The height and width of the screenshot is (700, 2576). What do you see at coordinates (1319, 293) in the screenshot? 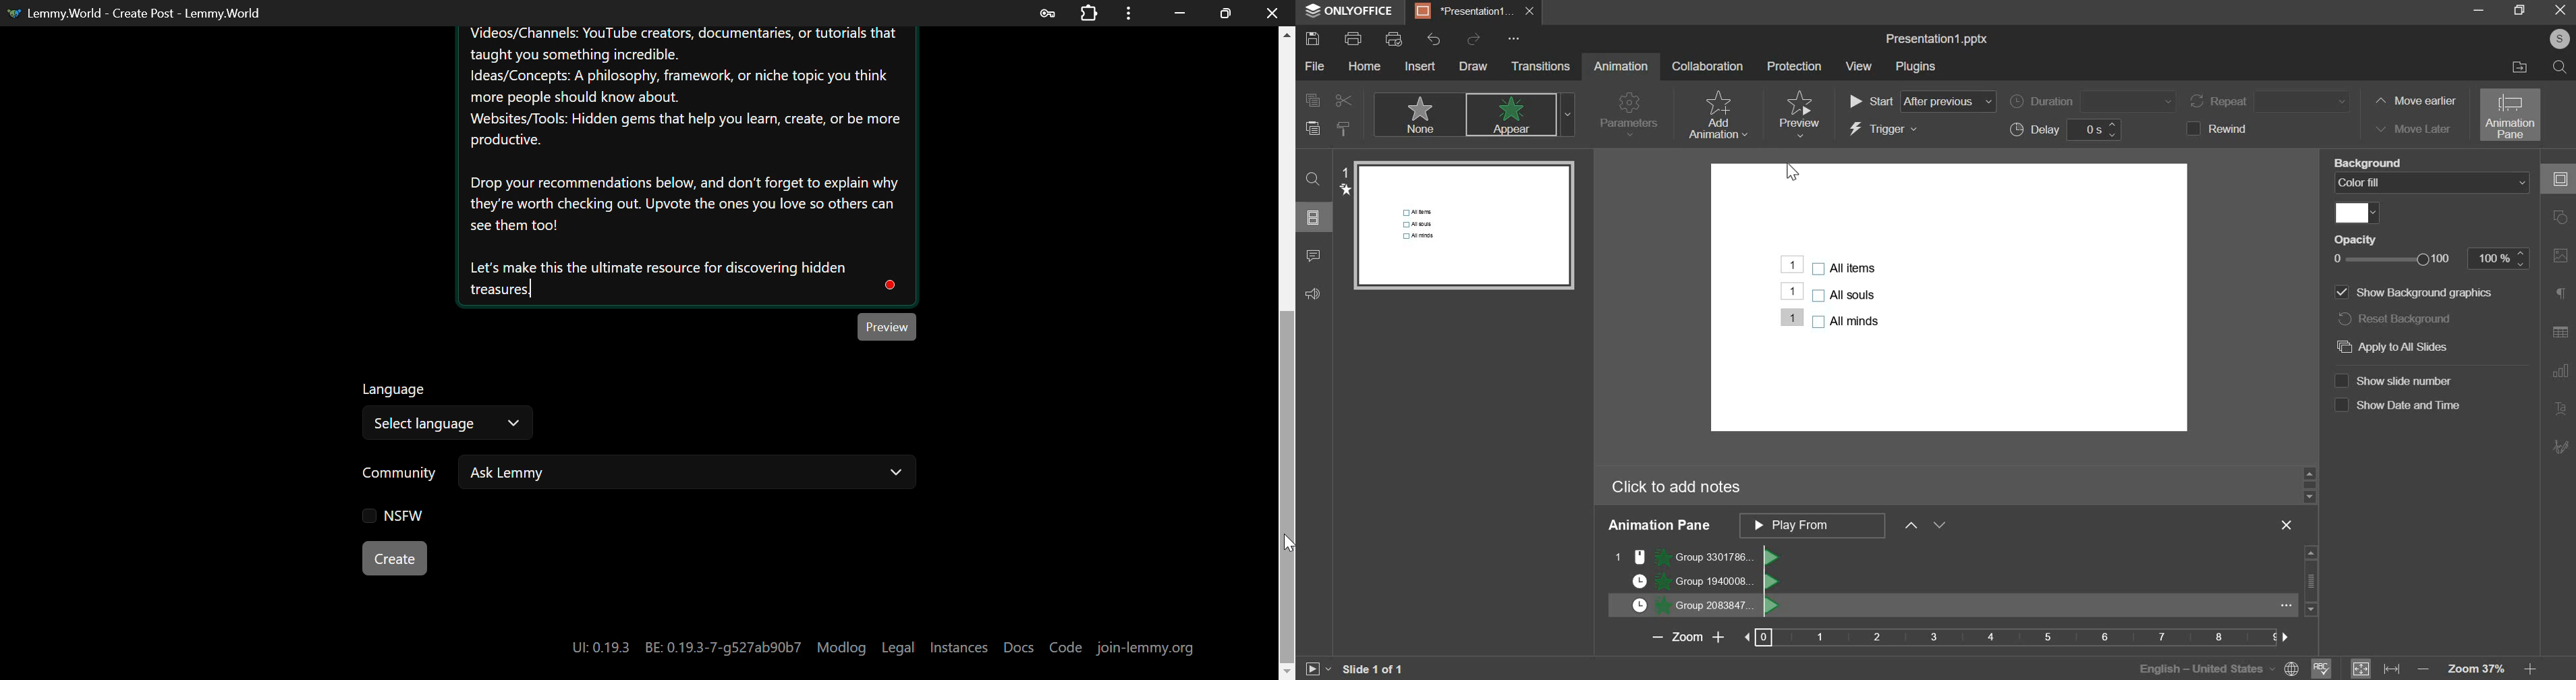
I see `feedback` at bounding box center [1319, 293].